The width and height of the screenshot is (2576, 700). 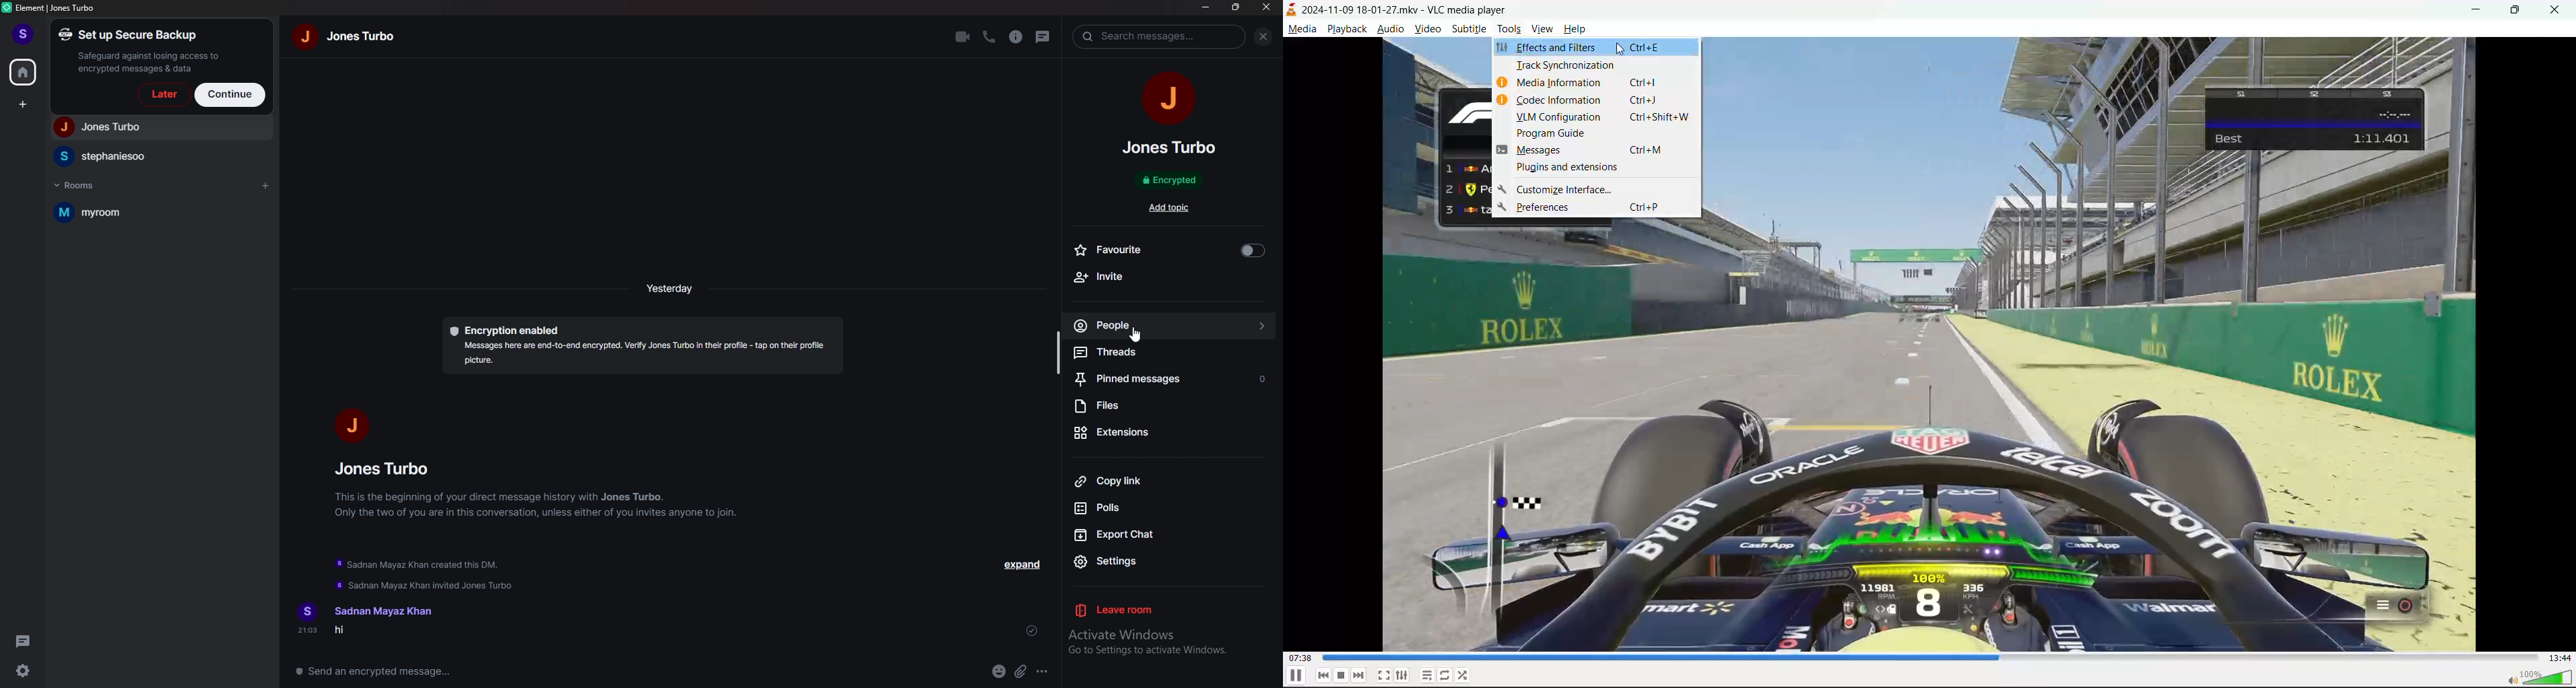 I want to click on people photo, so click(x=349, y=425).